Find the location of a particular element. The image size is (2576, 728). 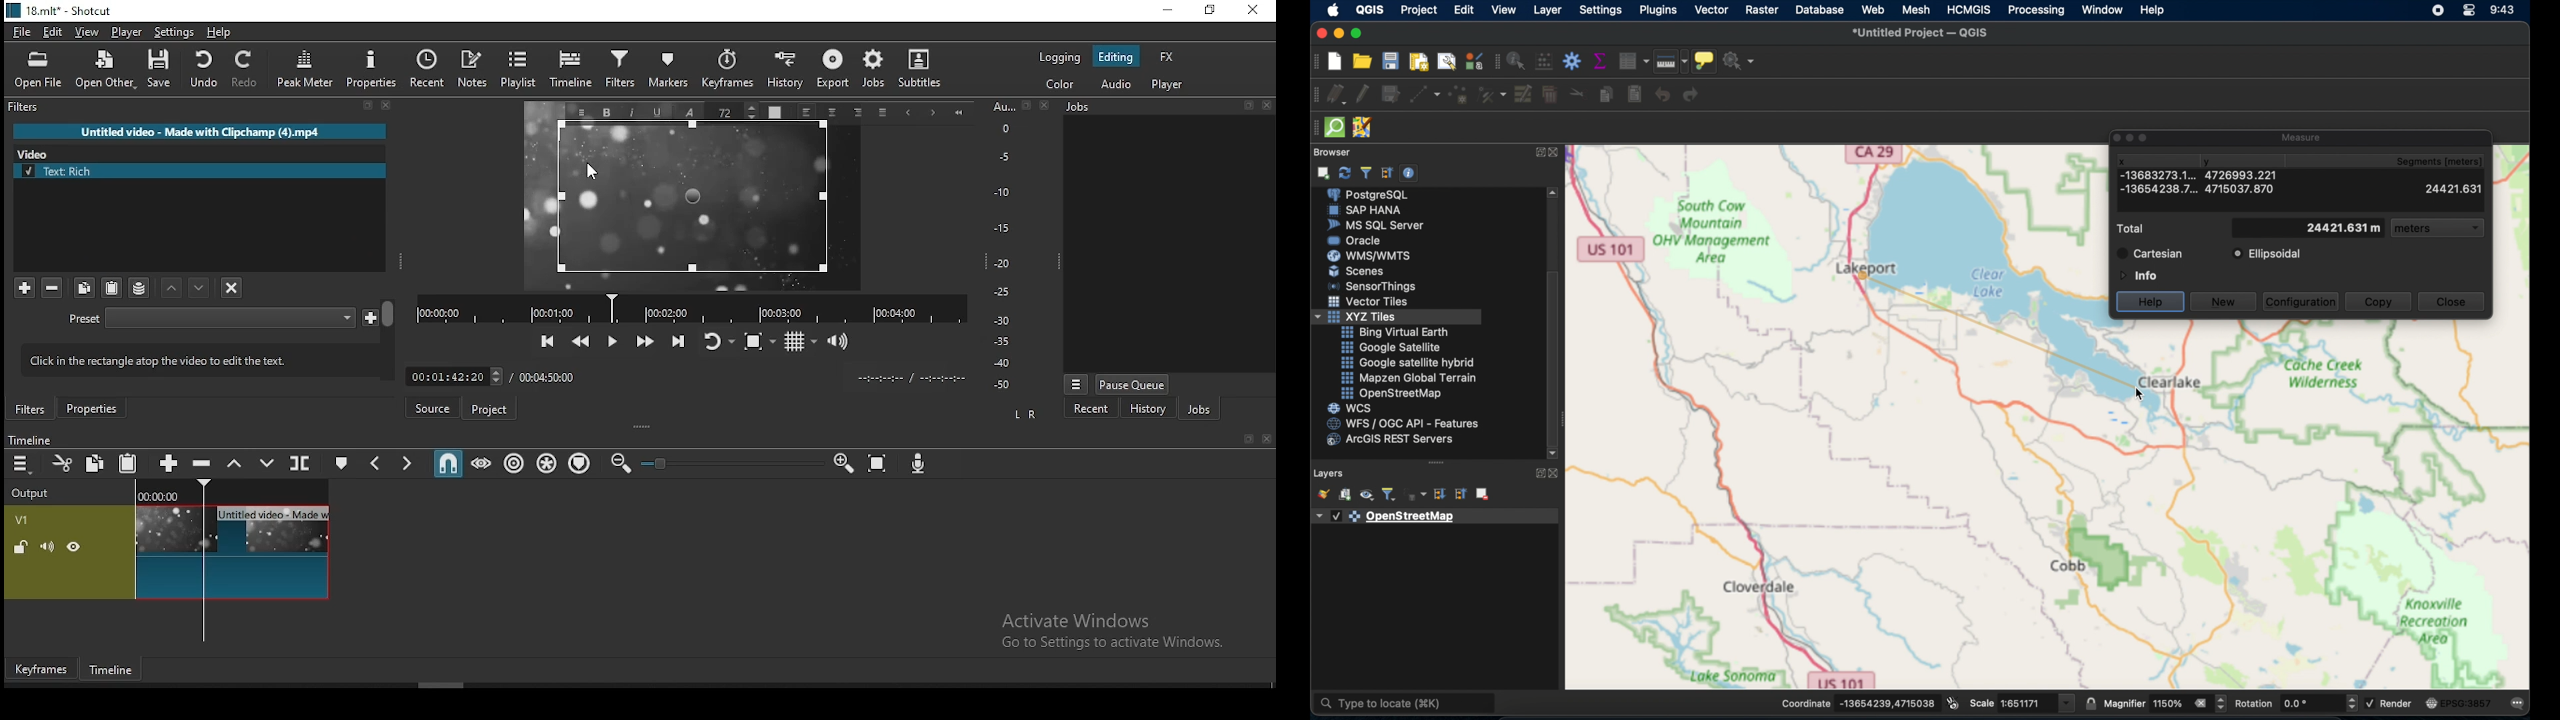

filters is located at coordinates (619, 72).